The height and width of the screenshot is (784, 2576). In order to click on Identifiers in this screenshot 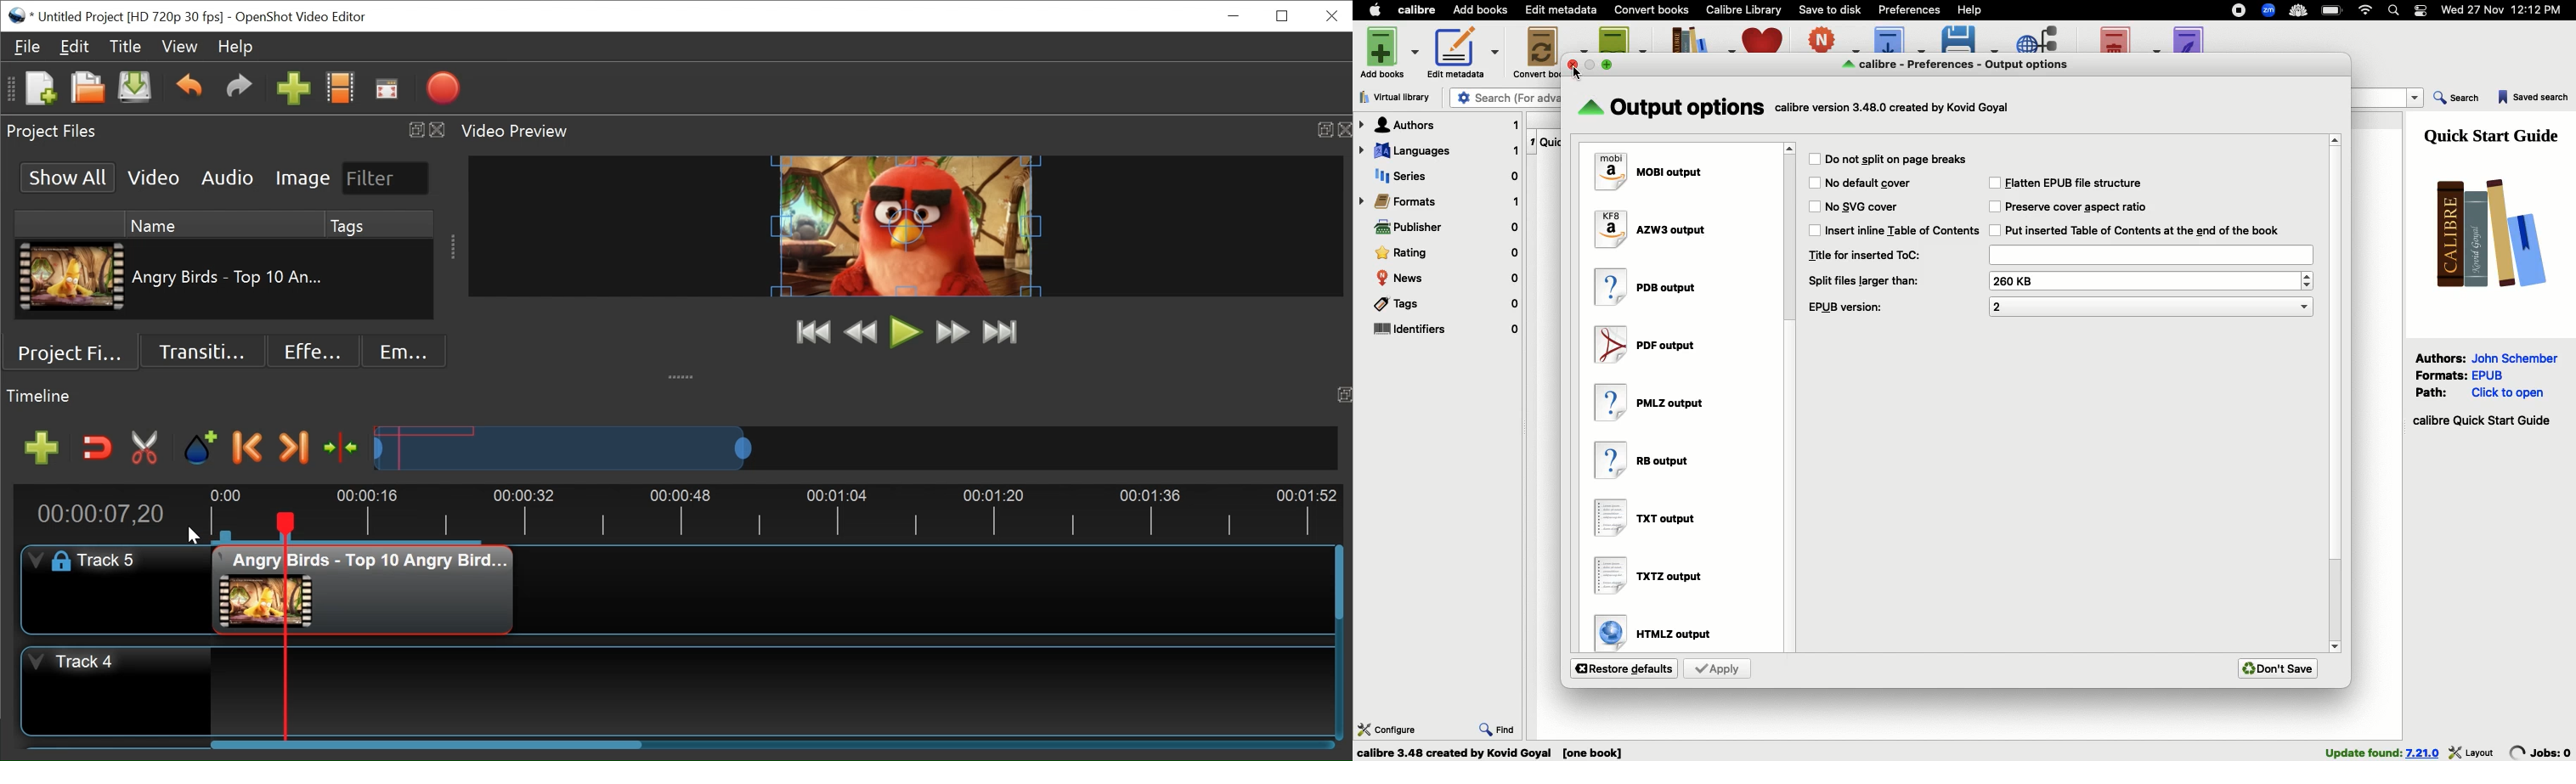, I will do `click(1446, 330)`.